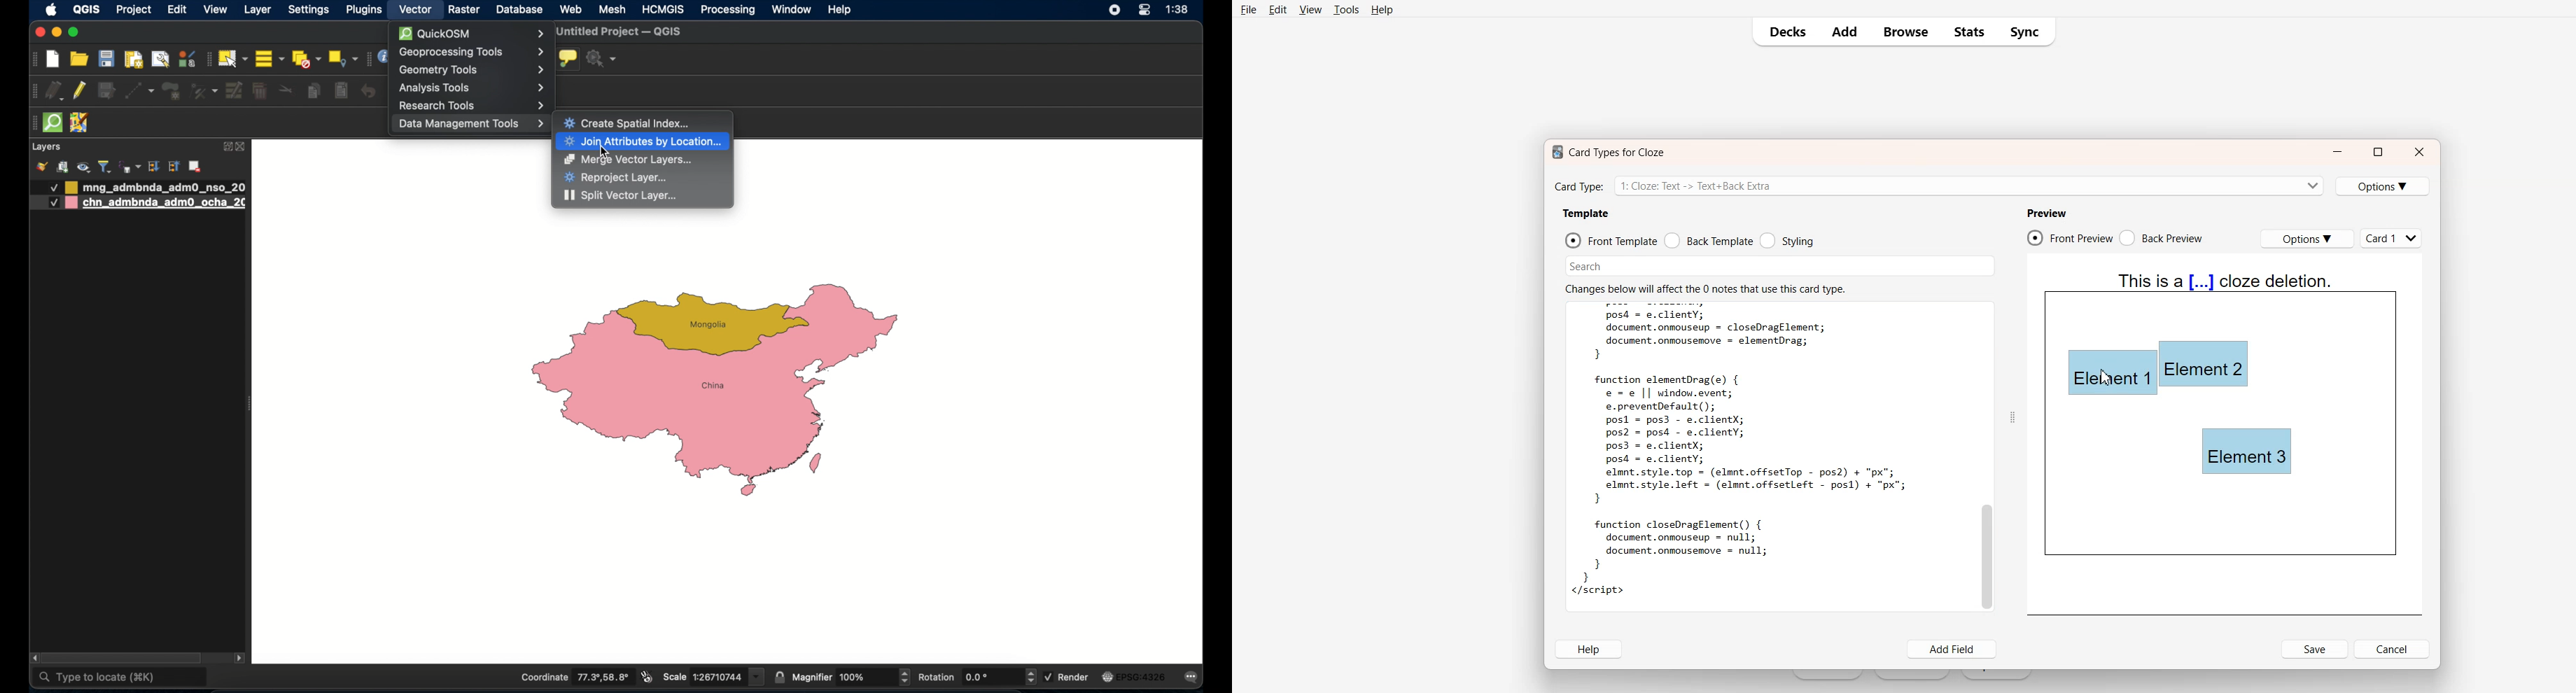 The height and width of the screenshot is (700, 2576). I want to click on Text 2, so click(1704, 288).